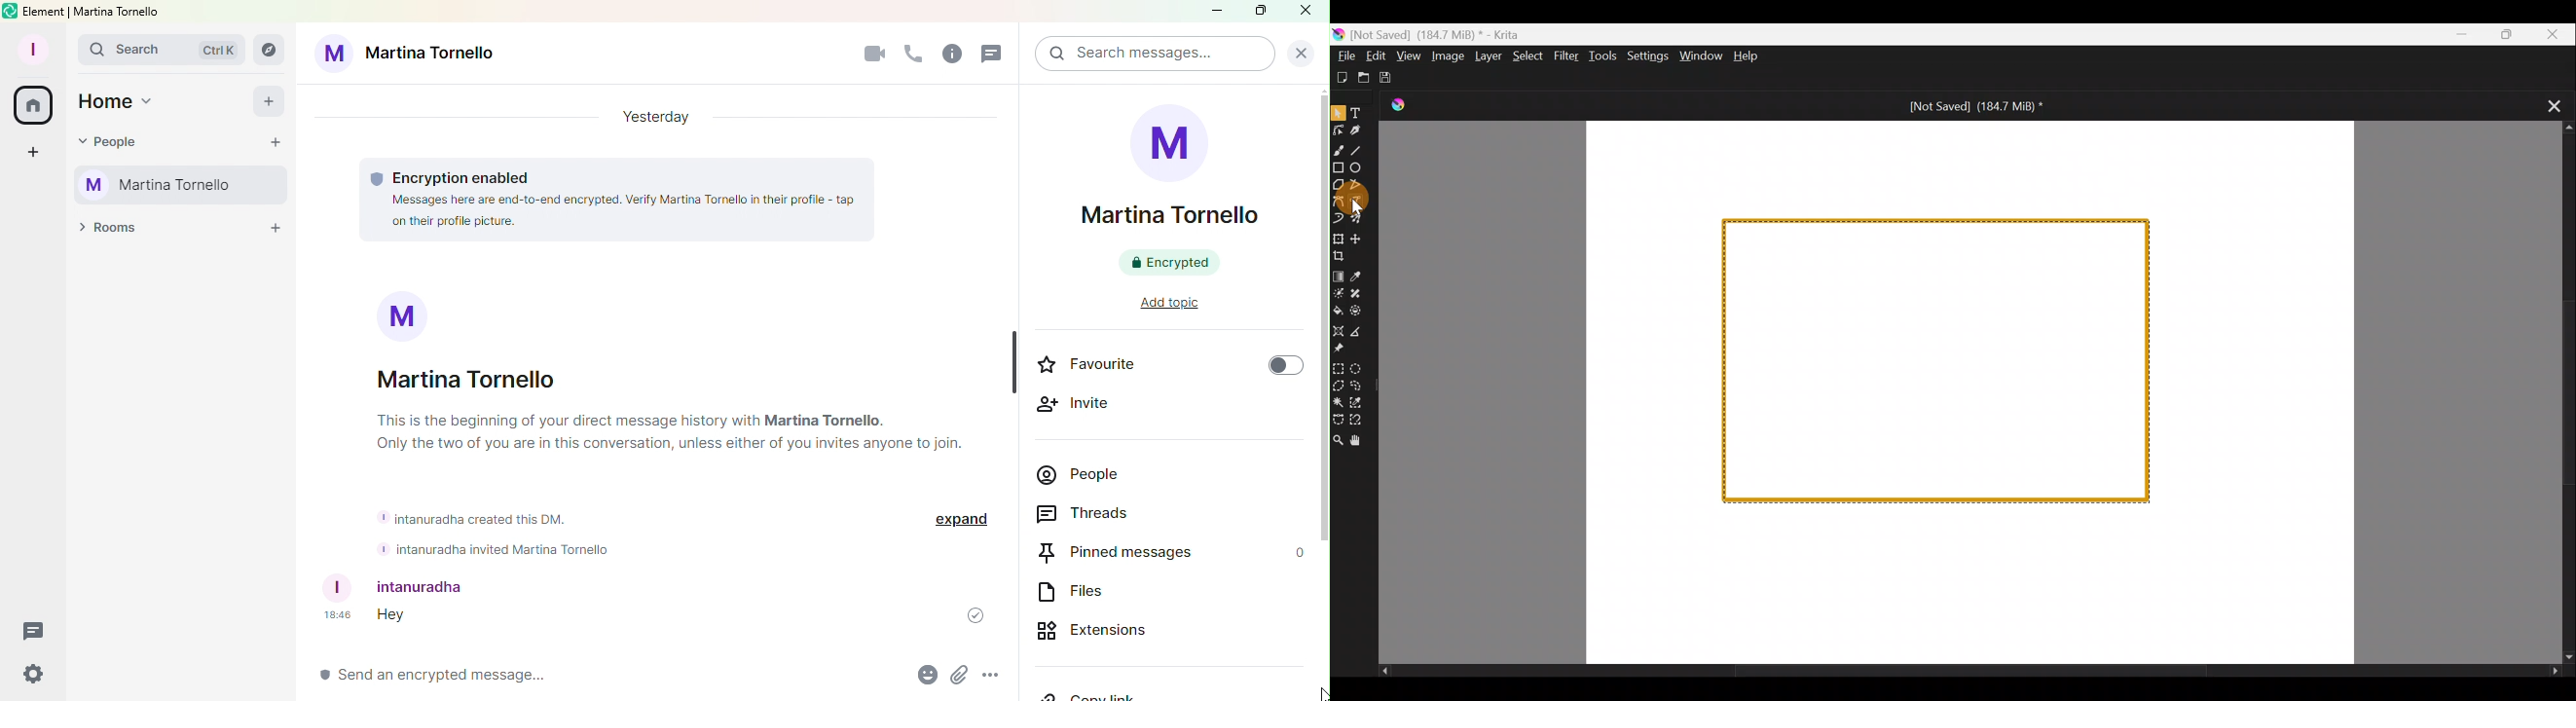 Image resolution: width=2576 pixels, height=728 pixels. I want to click on Rectangular selection tool, so click(1338, 366).